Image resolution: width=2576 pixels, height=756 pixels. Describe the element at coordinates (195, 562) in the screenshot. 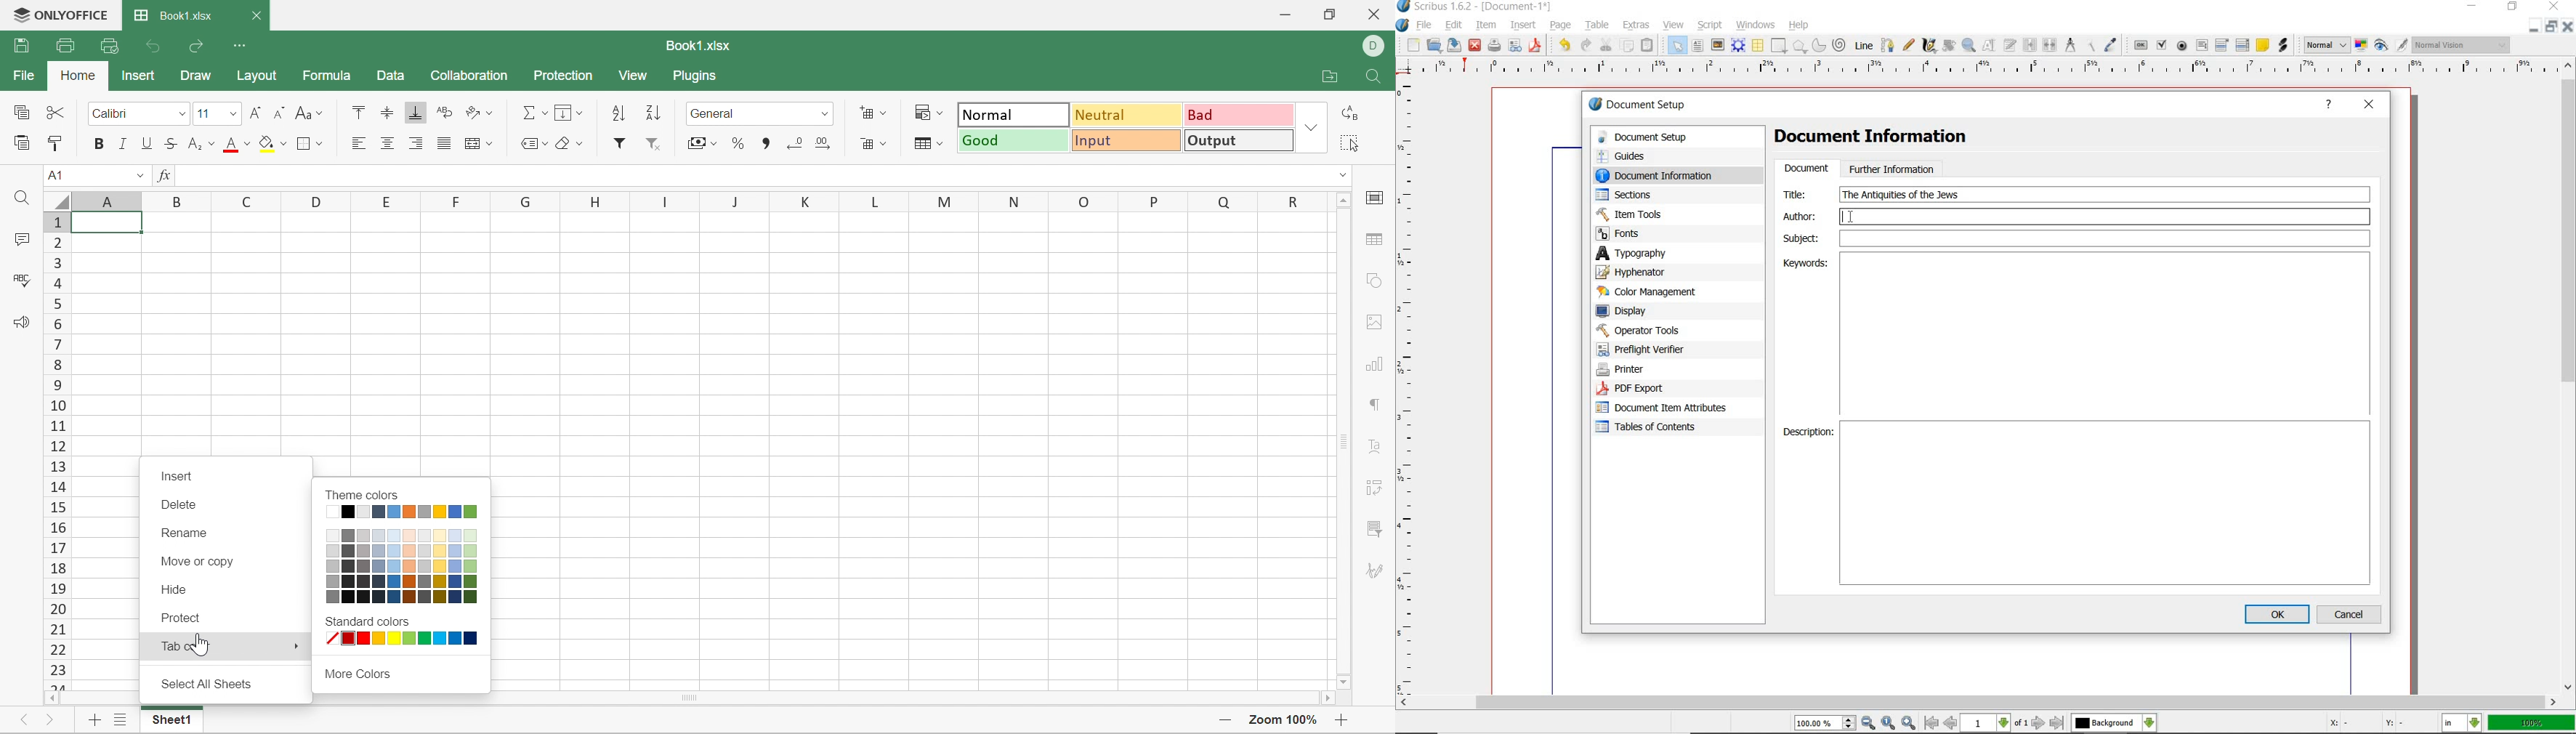

I see `Move or copy` at that location.